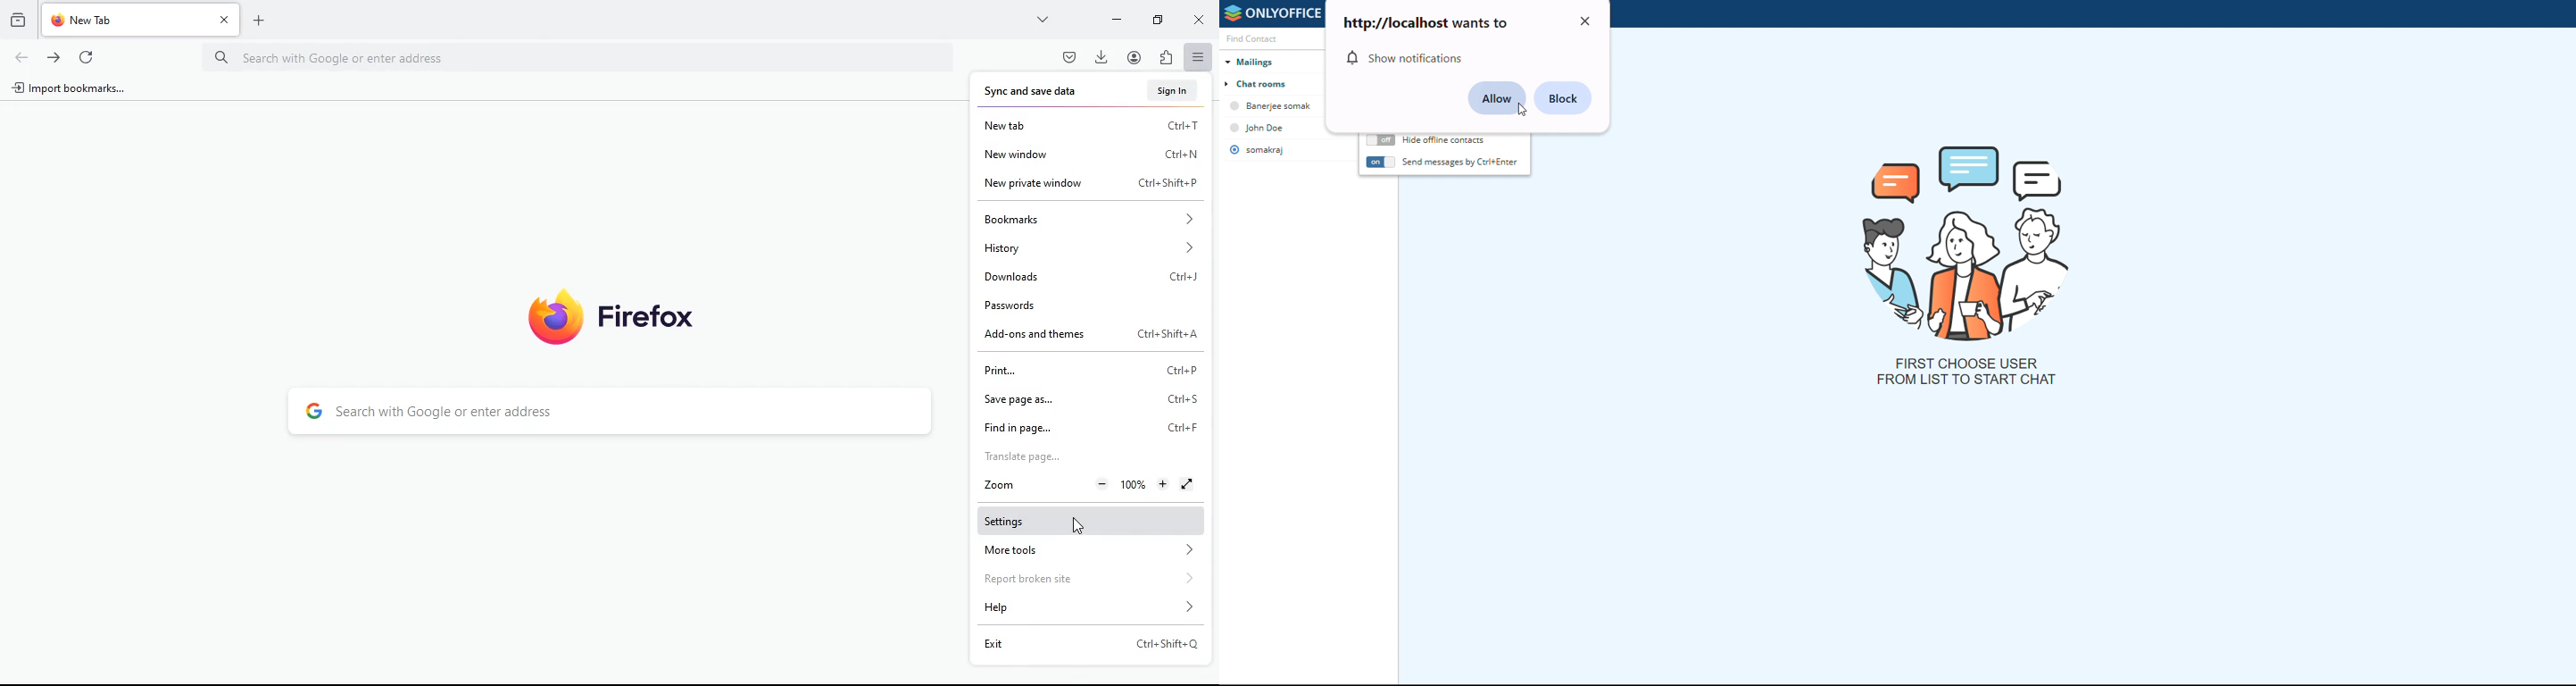  Describe the element at coordinates (1035, 93) in the screenshot. I see `sync and save data` at that location.